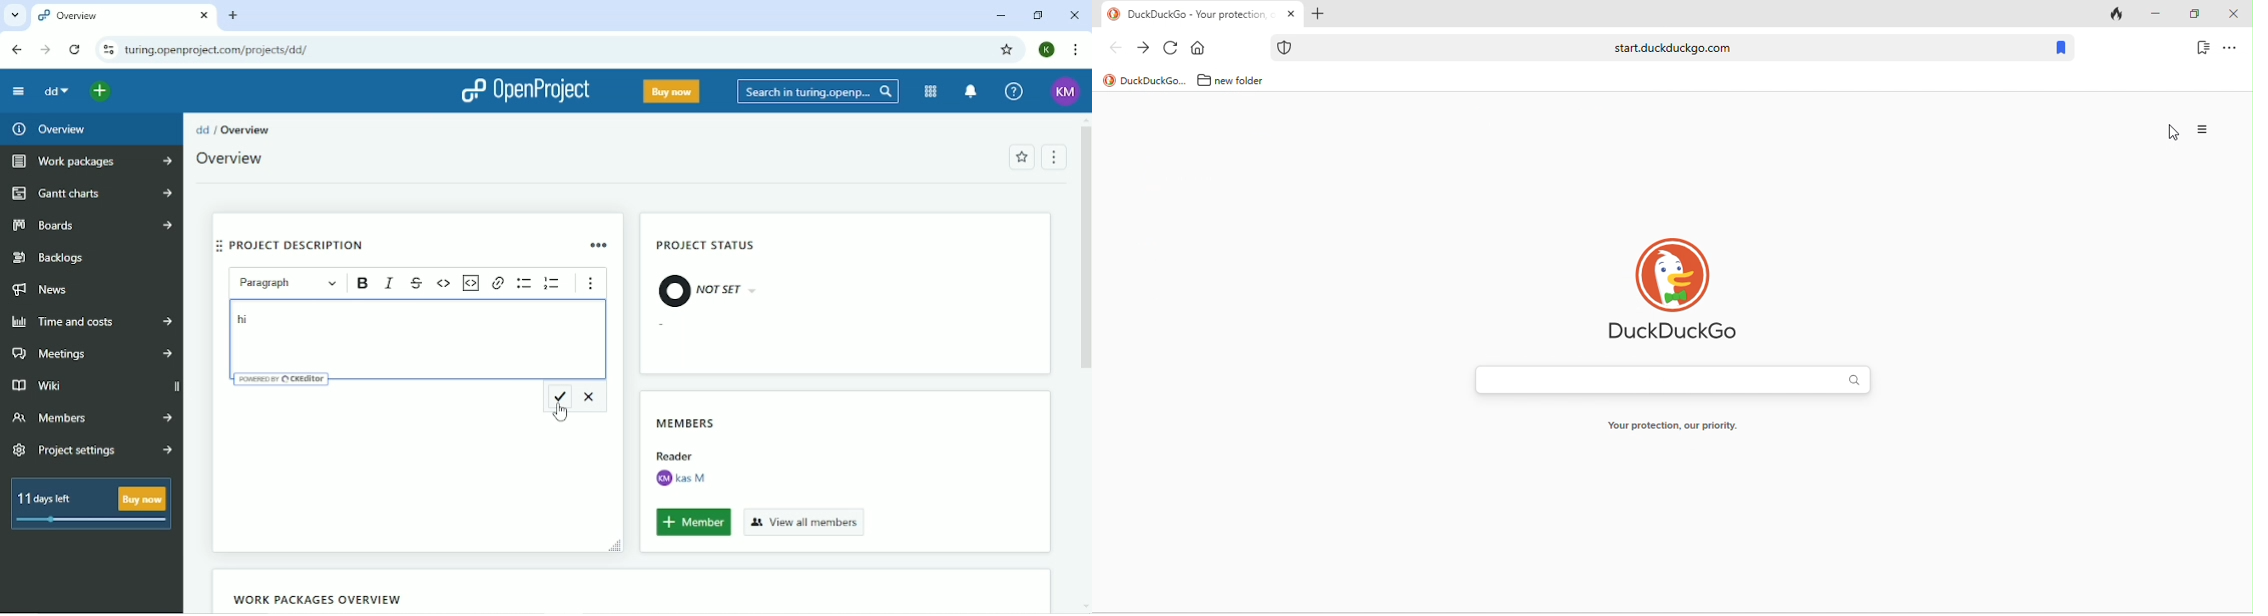 Image resolution: width=2268 pixels, height=616 pixels. What do you see at coordinates (2201, 45) in the screenshot?
I see `bookmark` at bounding box center [2201, 45].